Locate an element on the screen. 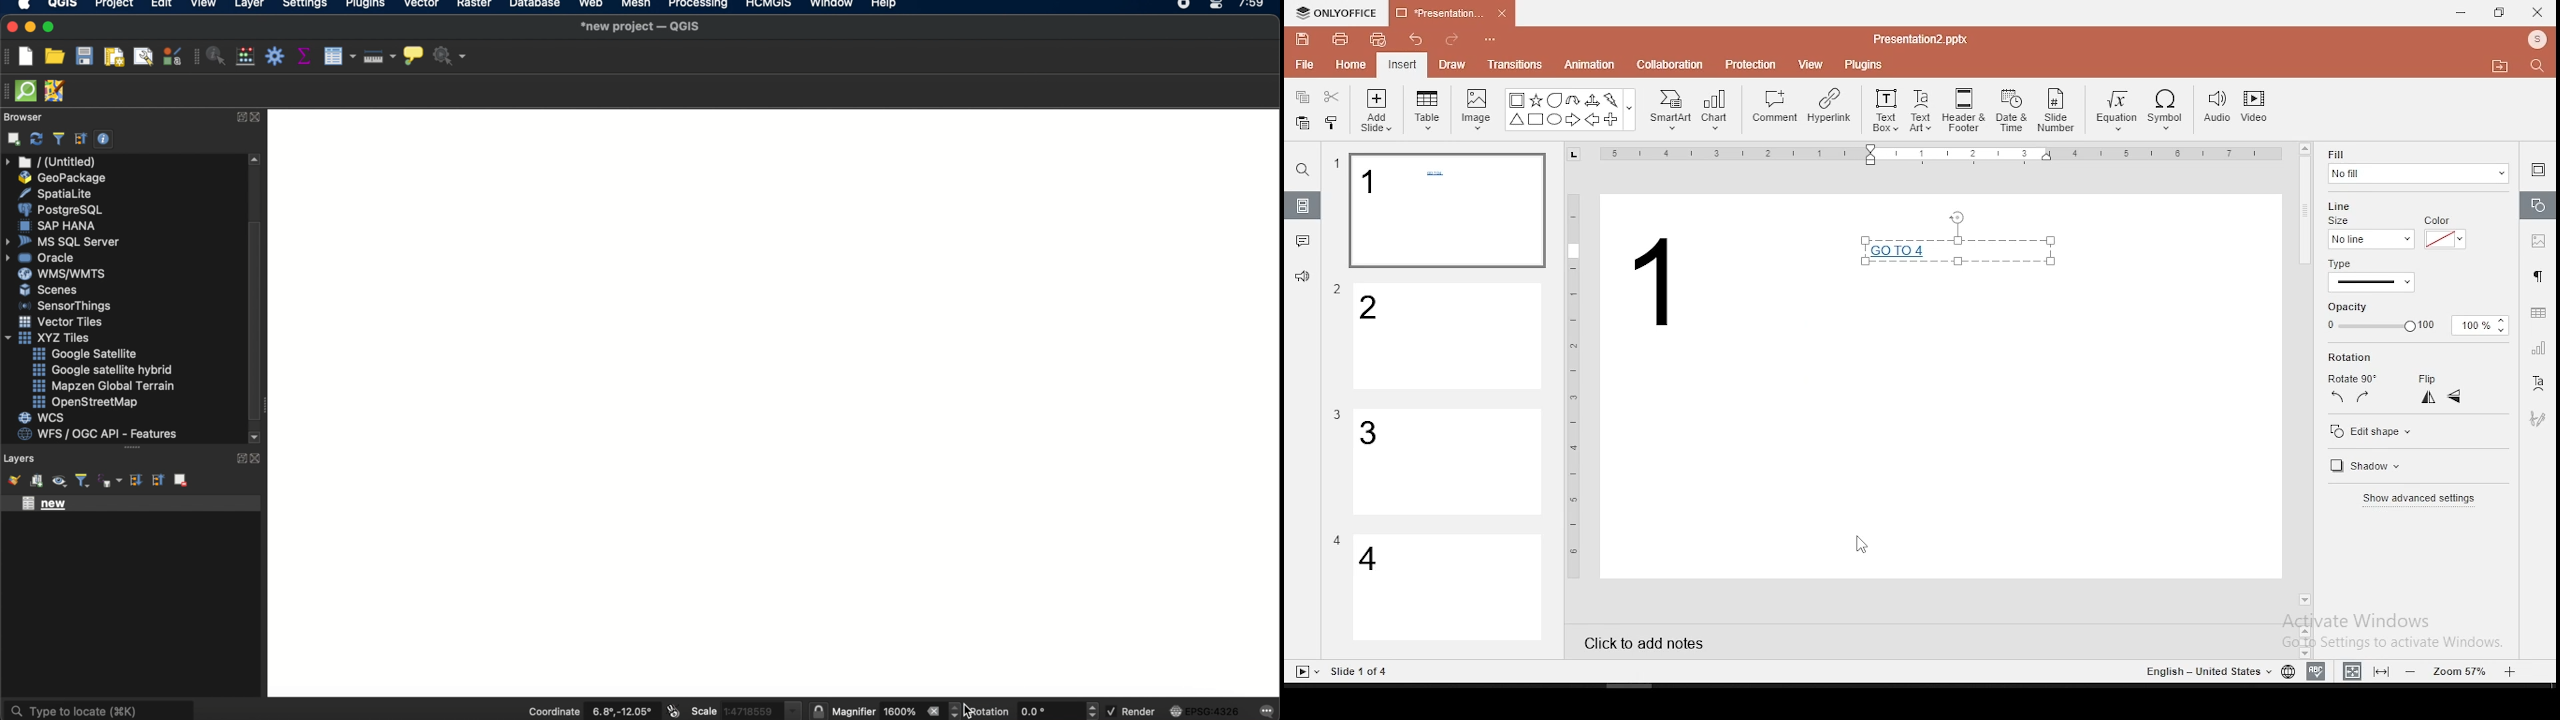 The height and width of the screenshot is (728, 2576). Coordinate is located at coordinates (589, 710).